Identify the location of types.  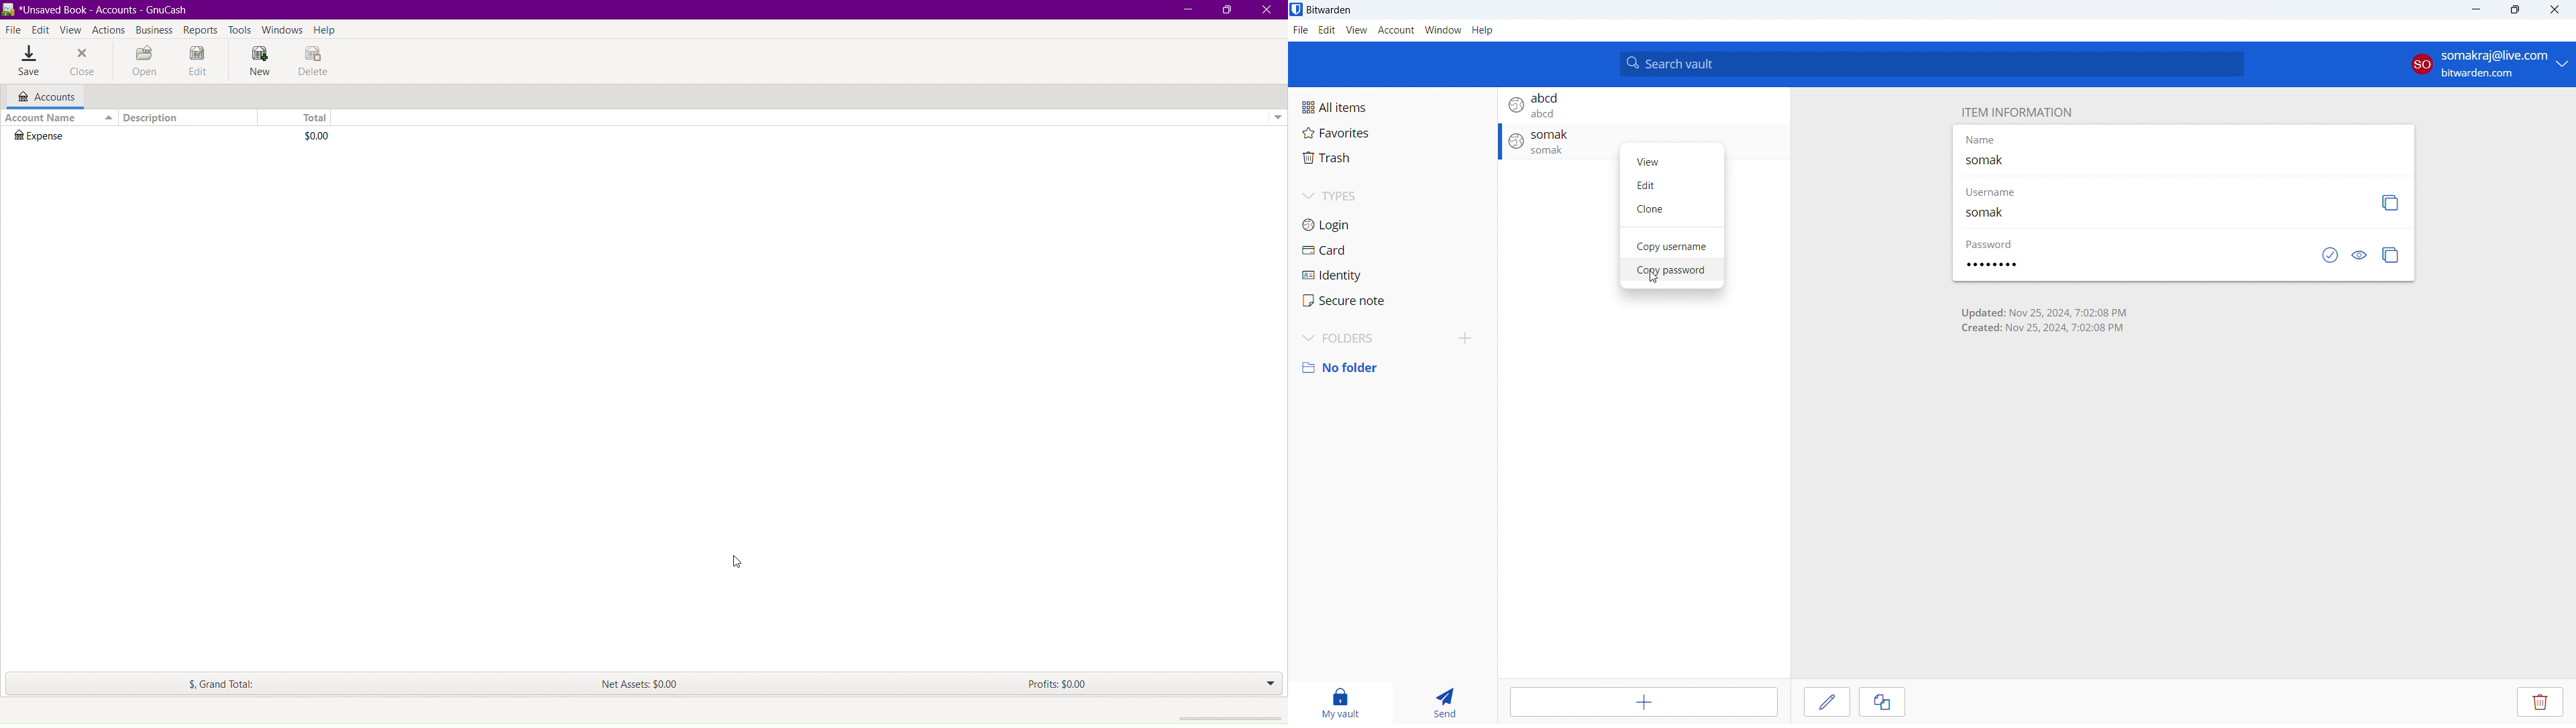
(1392, 196).